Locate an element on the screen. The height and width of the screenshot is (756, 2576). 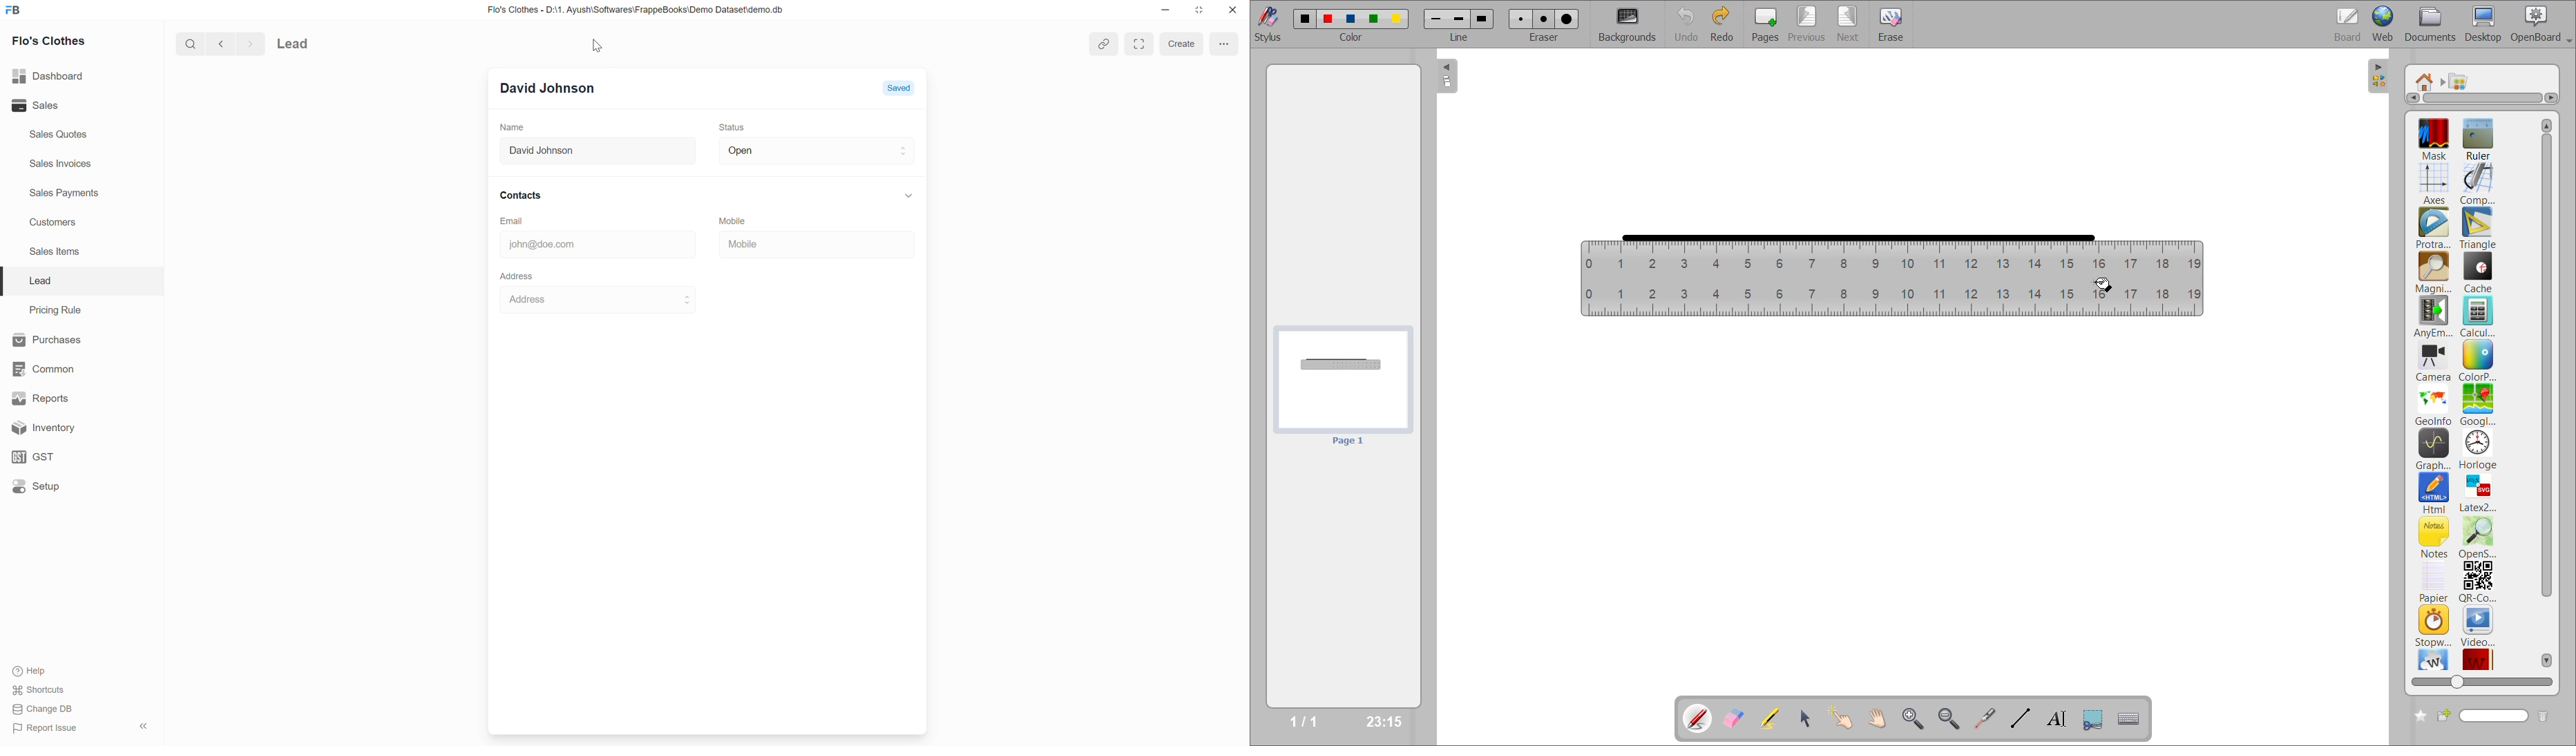
notes is located at coordinates (2434, 537).